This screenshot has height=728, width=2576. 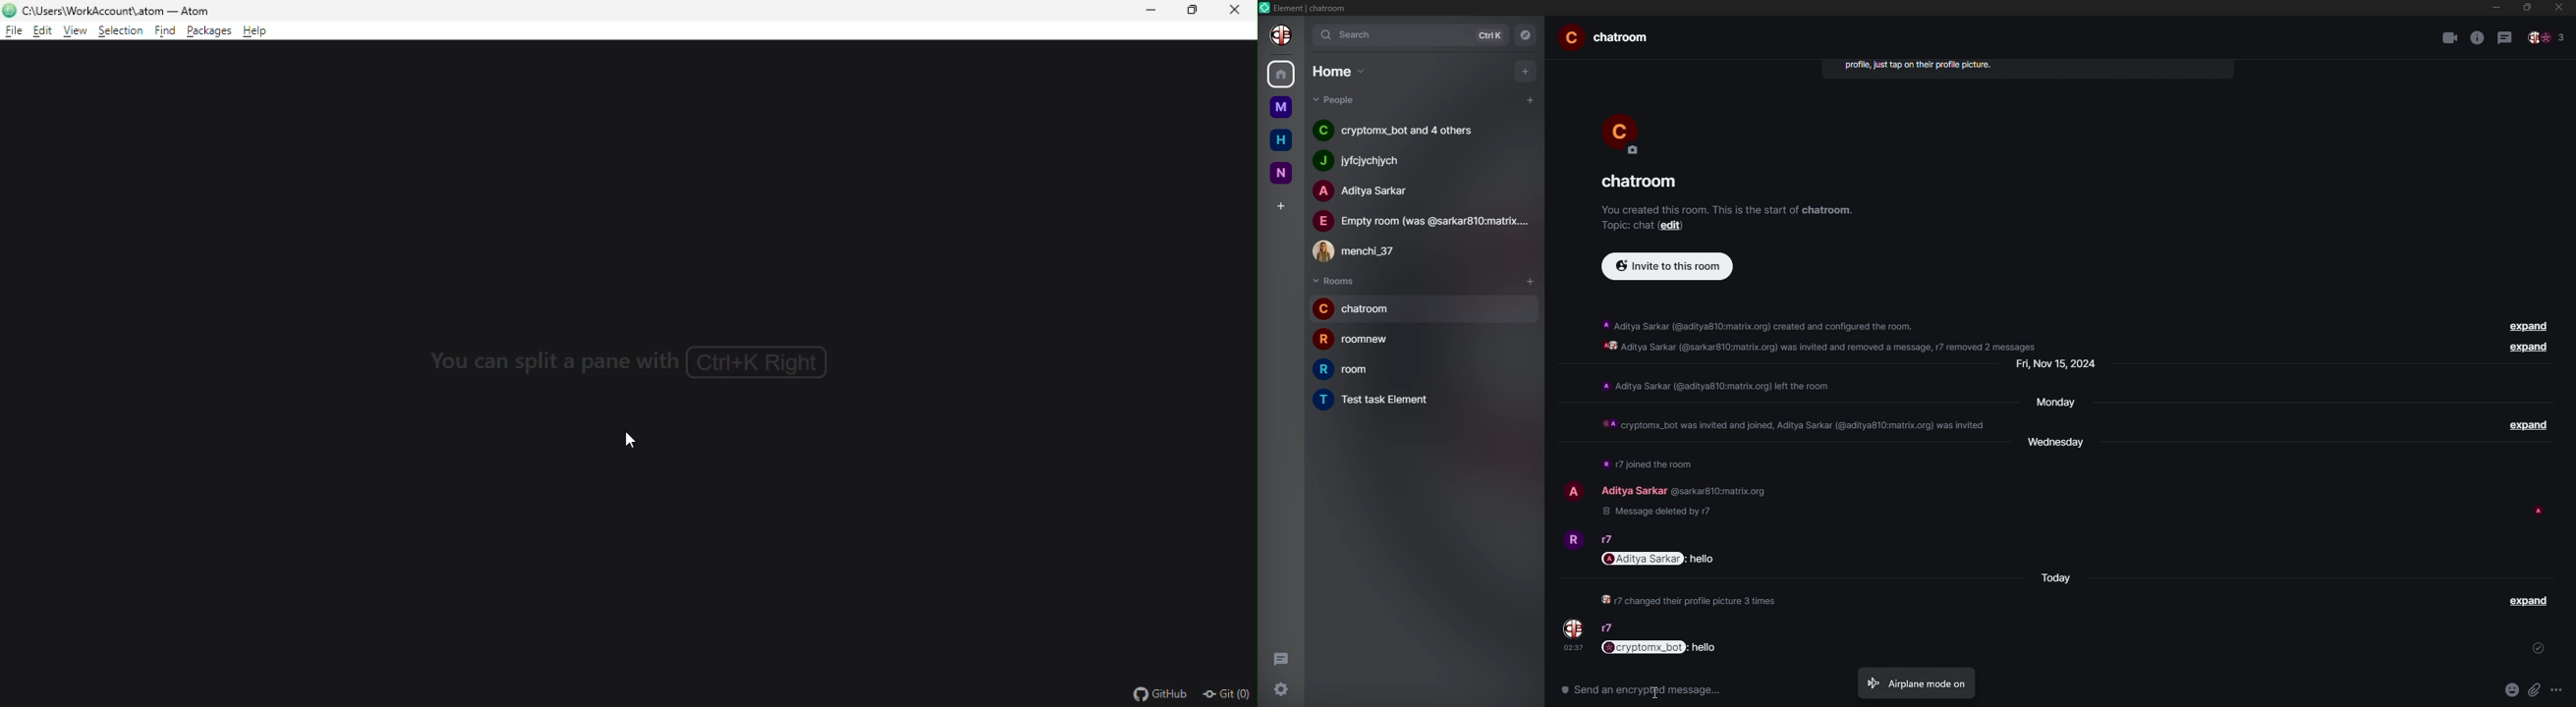 I want to click on GitHub, so click(x=1149, y=693).